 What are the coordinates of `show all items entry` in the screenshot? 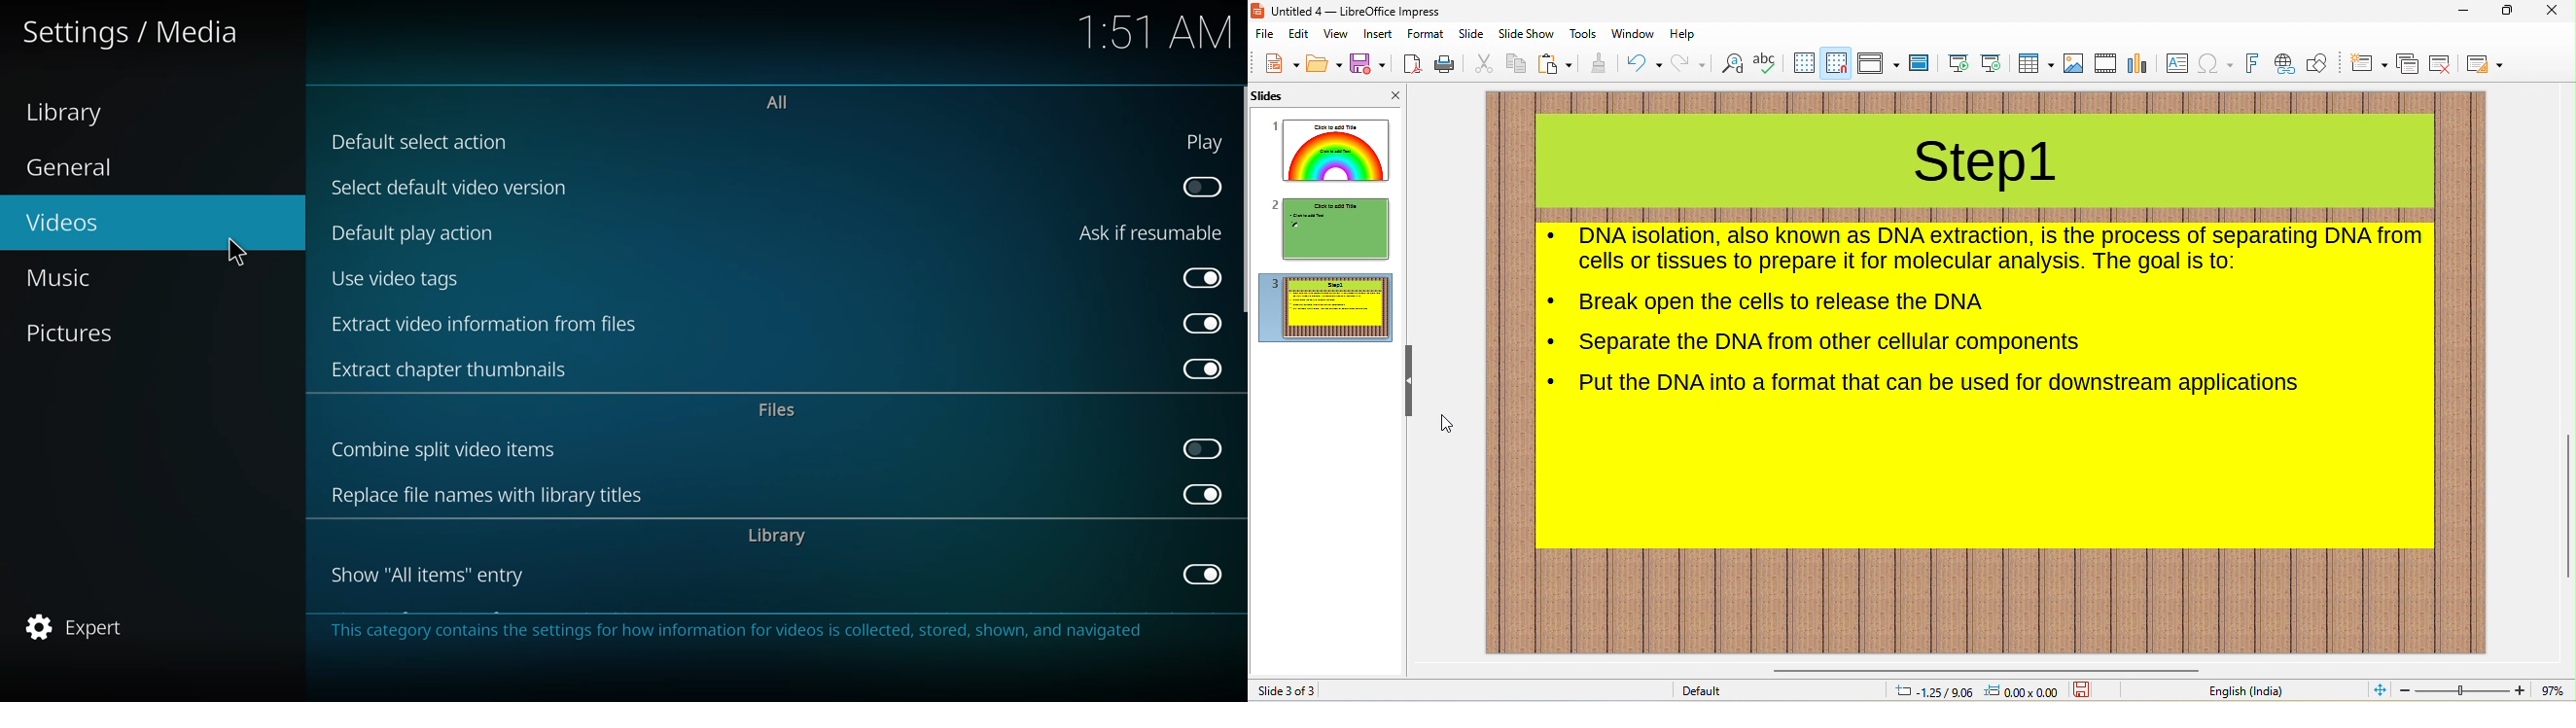 It's located at (429, 574).